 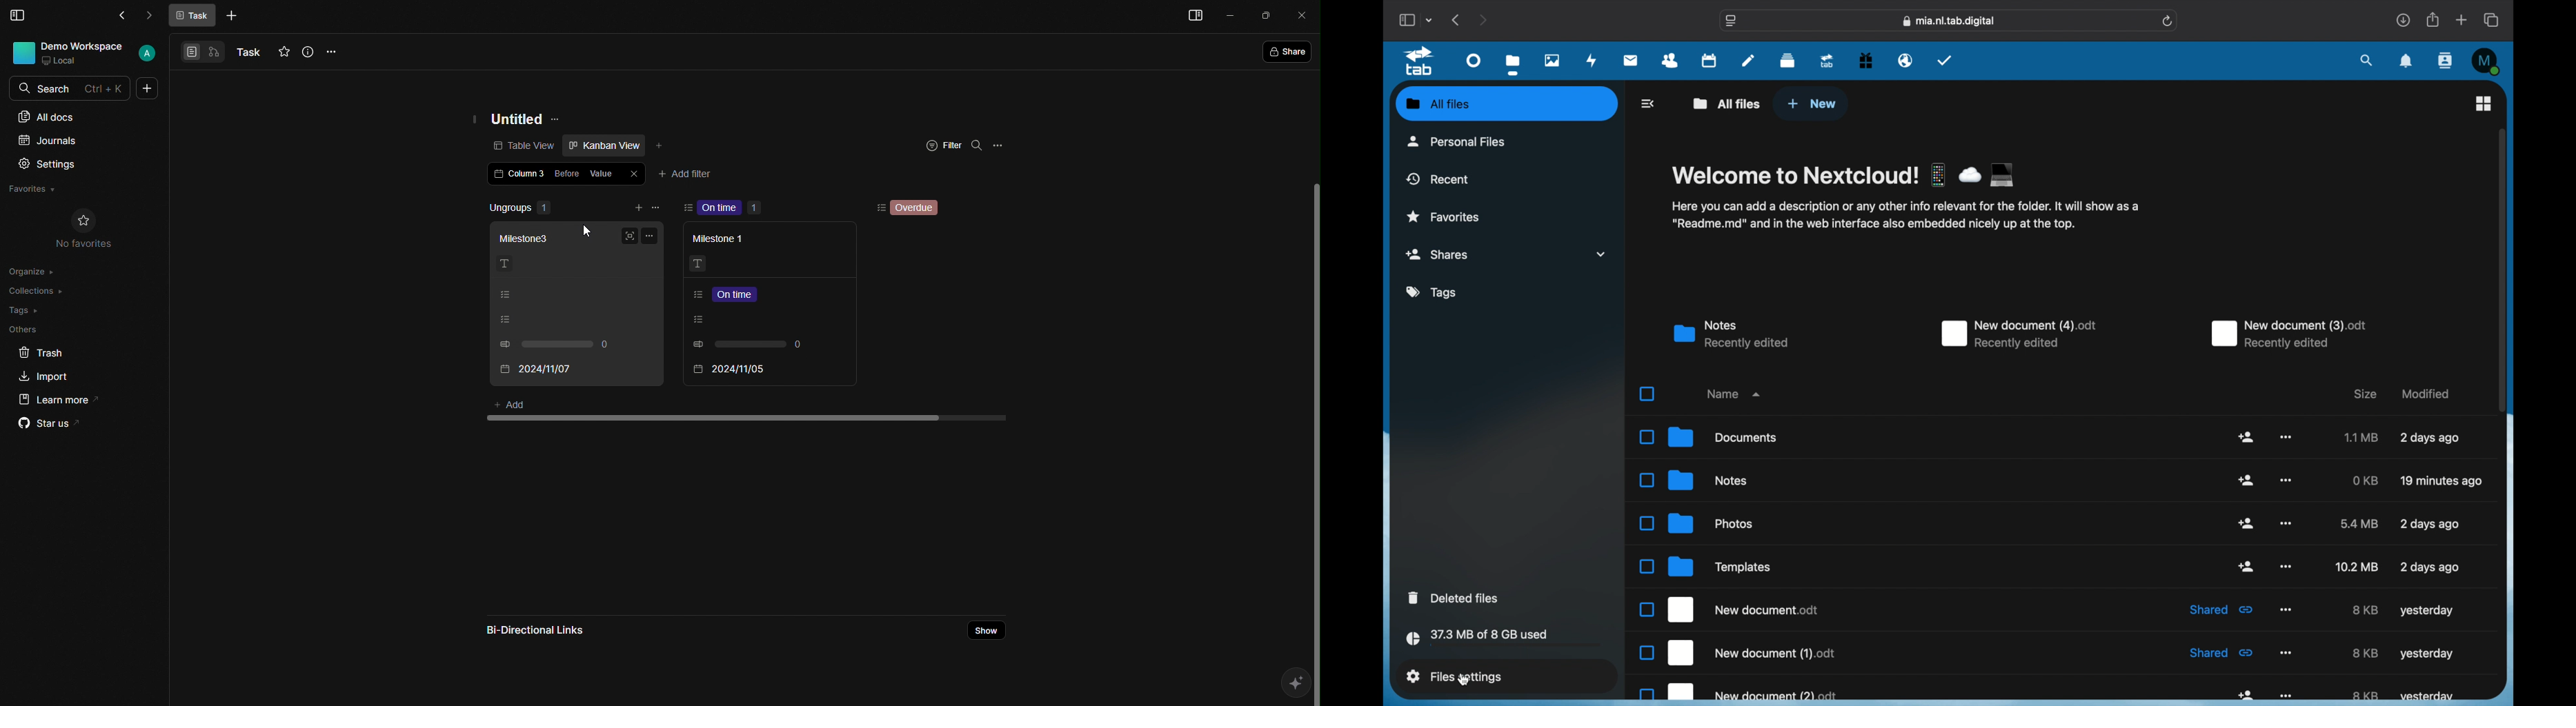 What do you see at coordinates (2485, 103) in the screenshot?
I see `grid view` at bounding box center [2485, 103].